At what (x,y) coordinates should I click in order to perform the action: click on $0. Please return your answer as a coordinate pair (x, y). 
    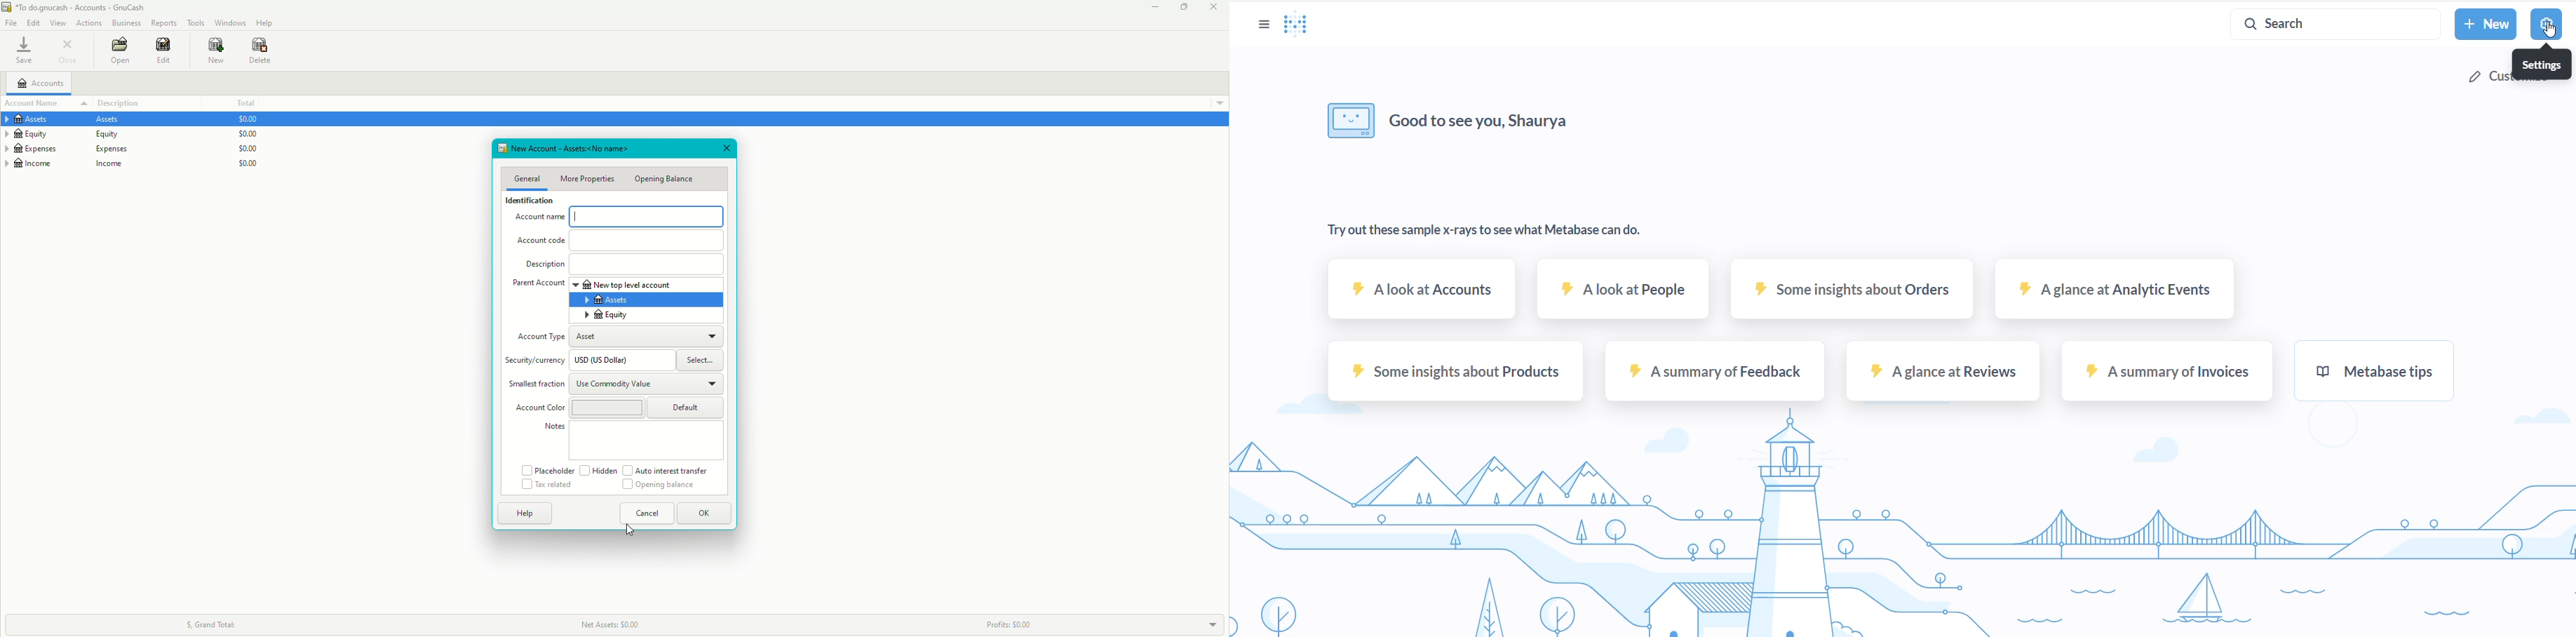
    Looking at the image, I should click on (243, 145).